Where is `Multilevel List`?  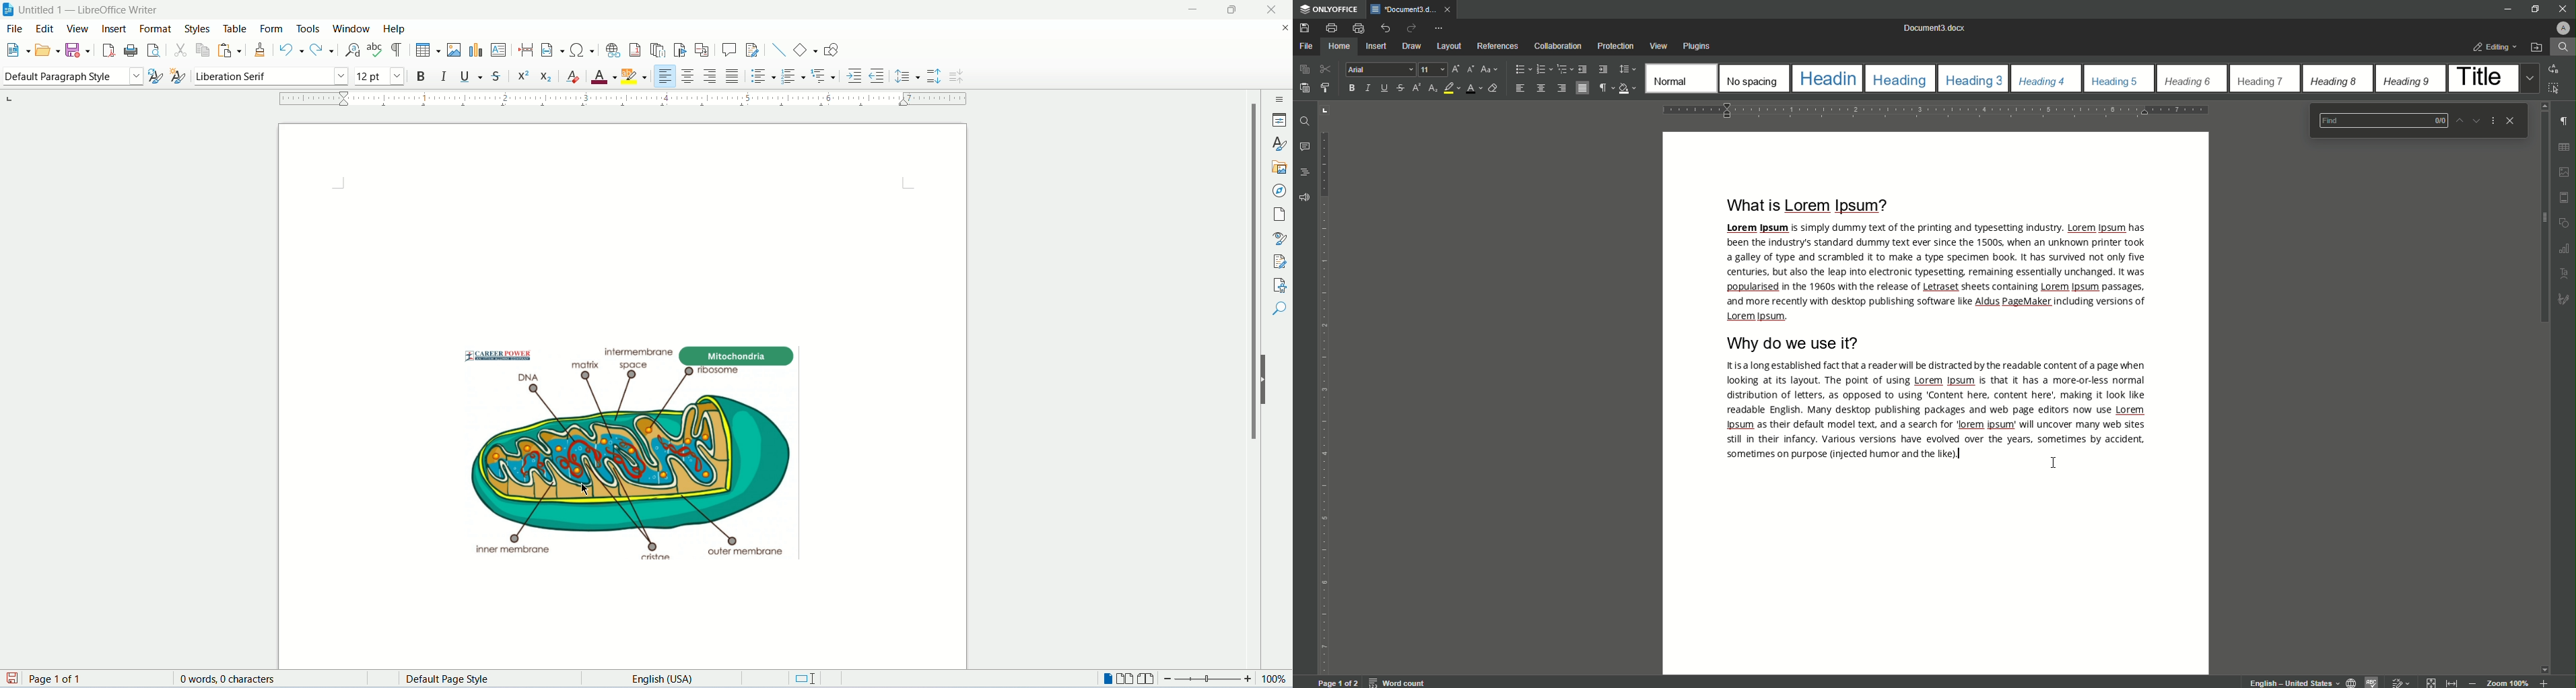
Multilevel List is located at coordinates (1562, 69).